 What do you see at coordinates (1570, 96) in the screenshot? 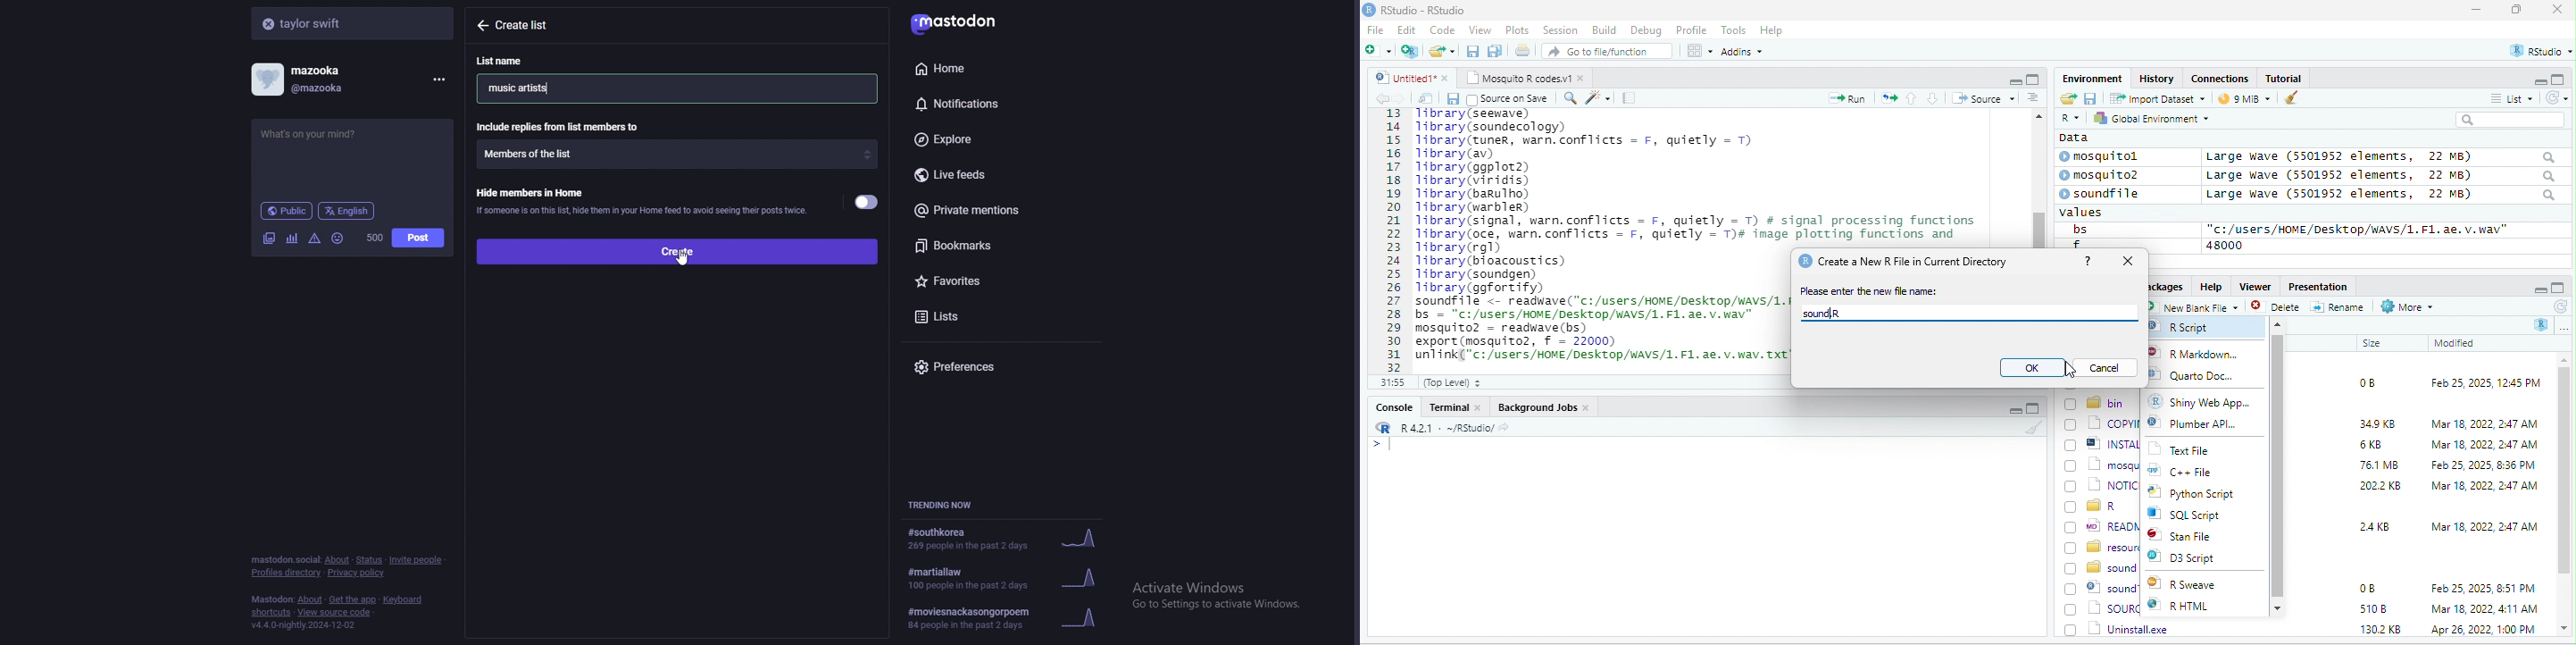
I see `search` at bounding box center [1570, 96].